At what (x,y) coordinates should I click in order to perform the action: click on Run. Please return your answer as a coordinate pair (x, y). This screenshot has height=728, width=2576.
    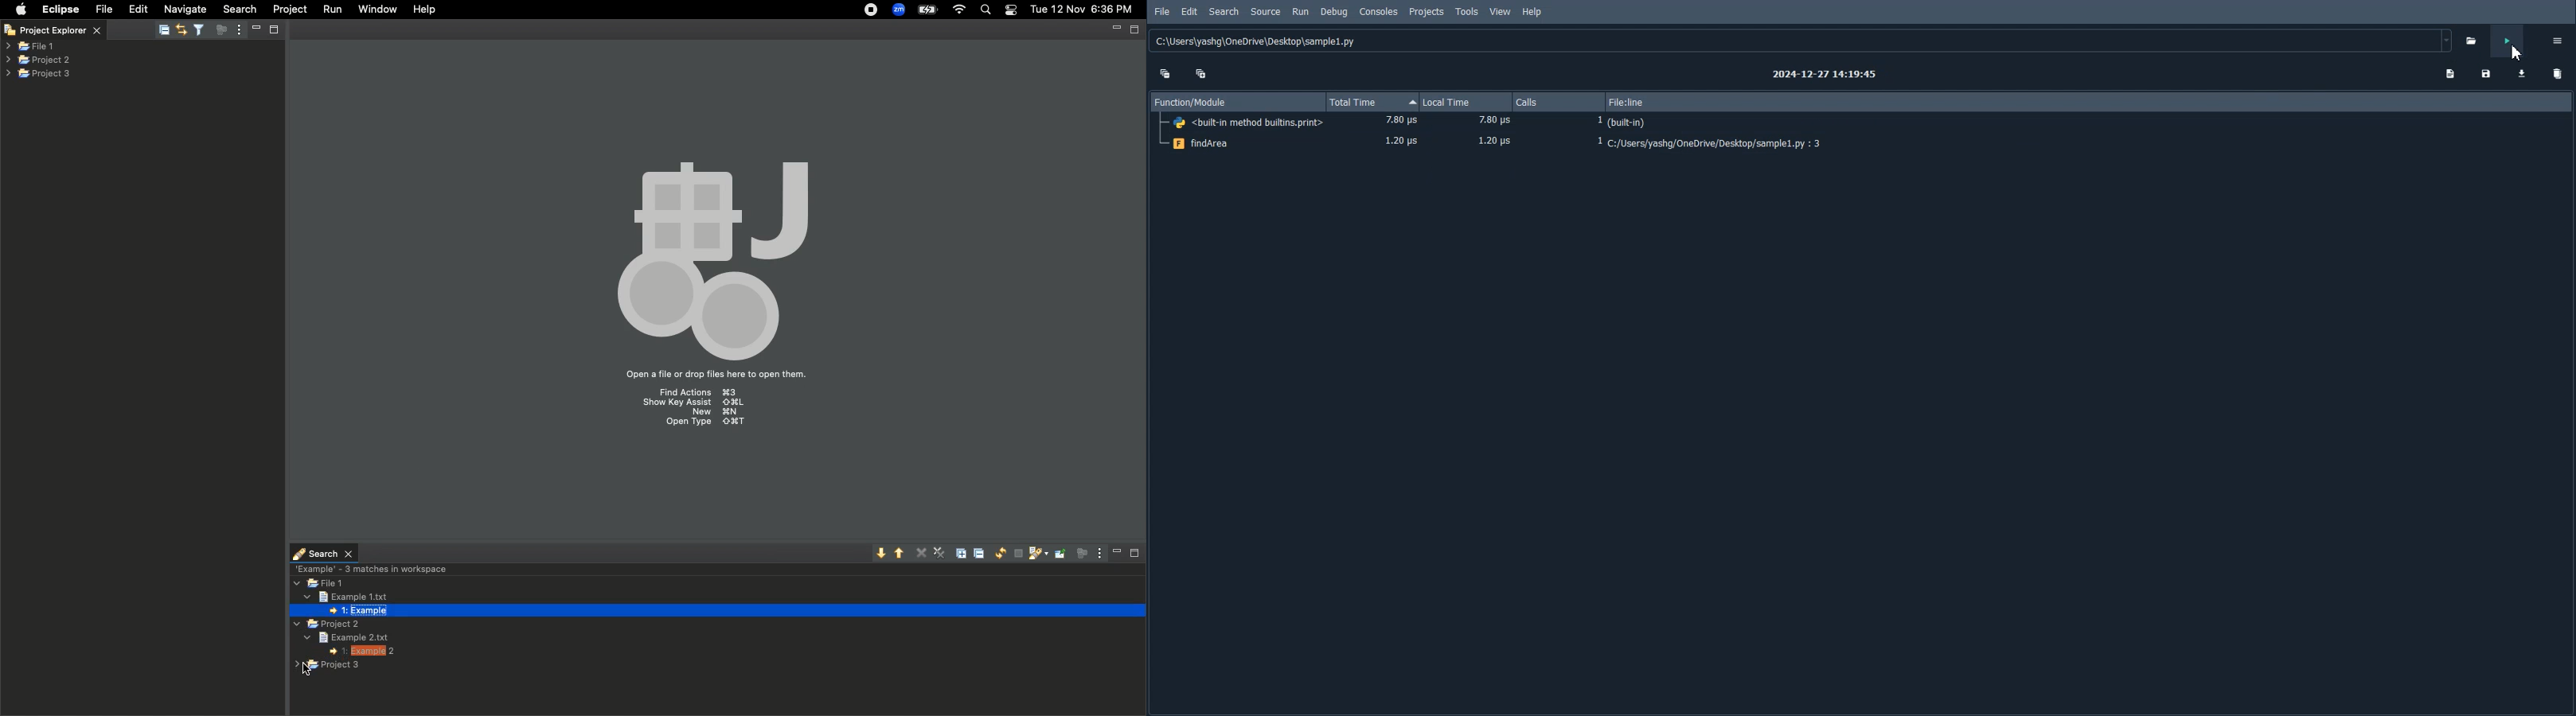
    Looking at the image, I should click on (1300, 12).